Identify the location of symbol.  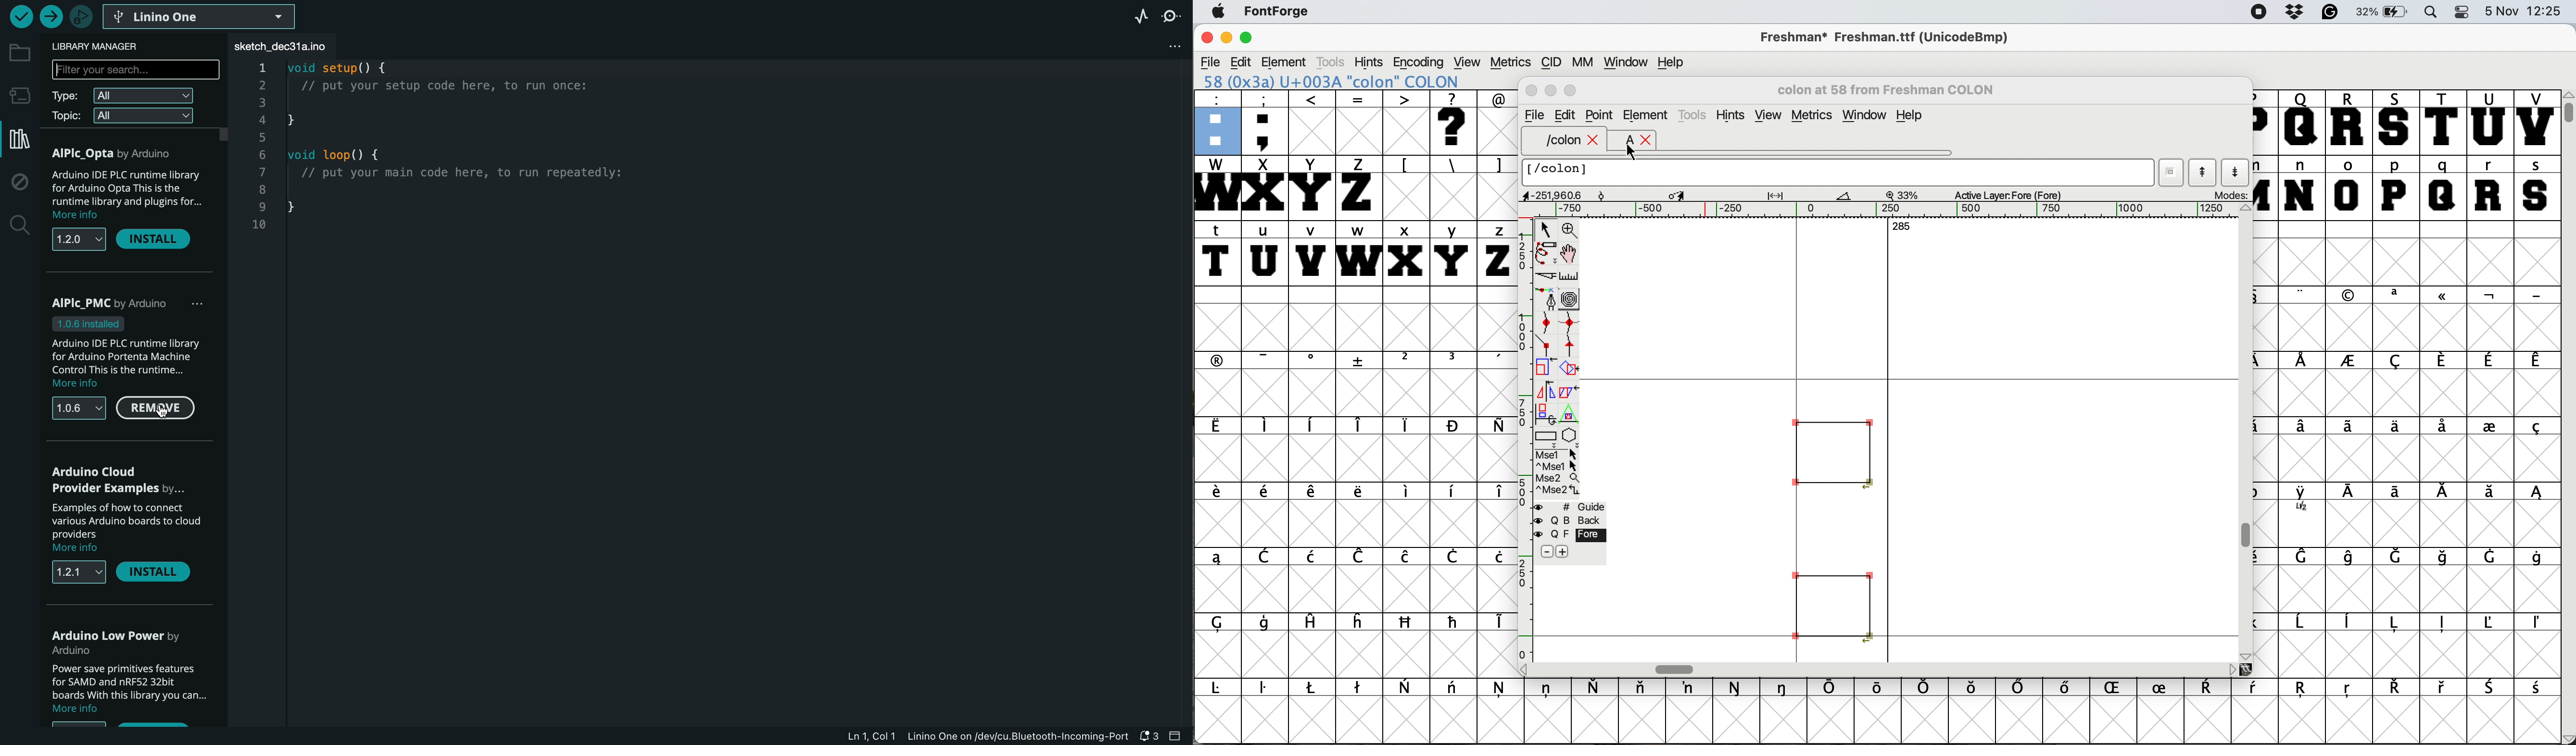
(2536, 428).